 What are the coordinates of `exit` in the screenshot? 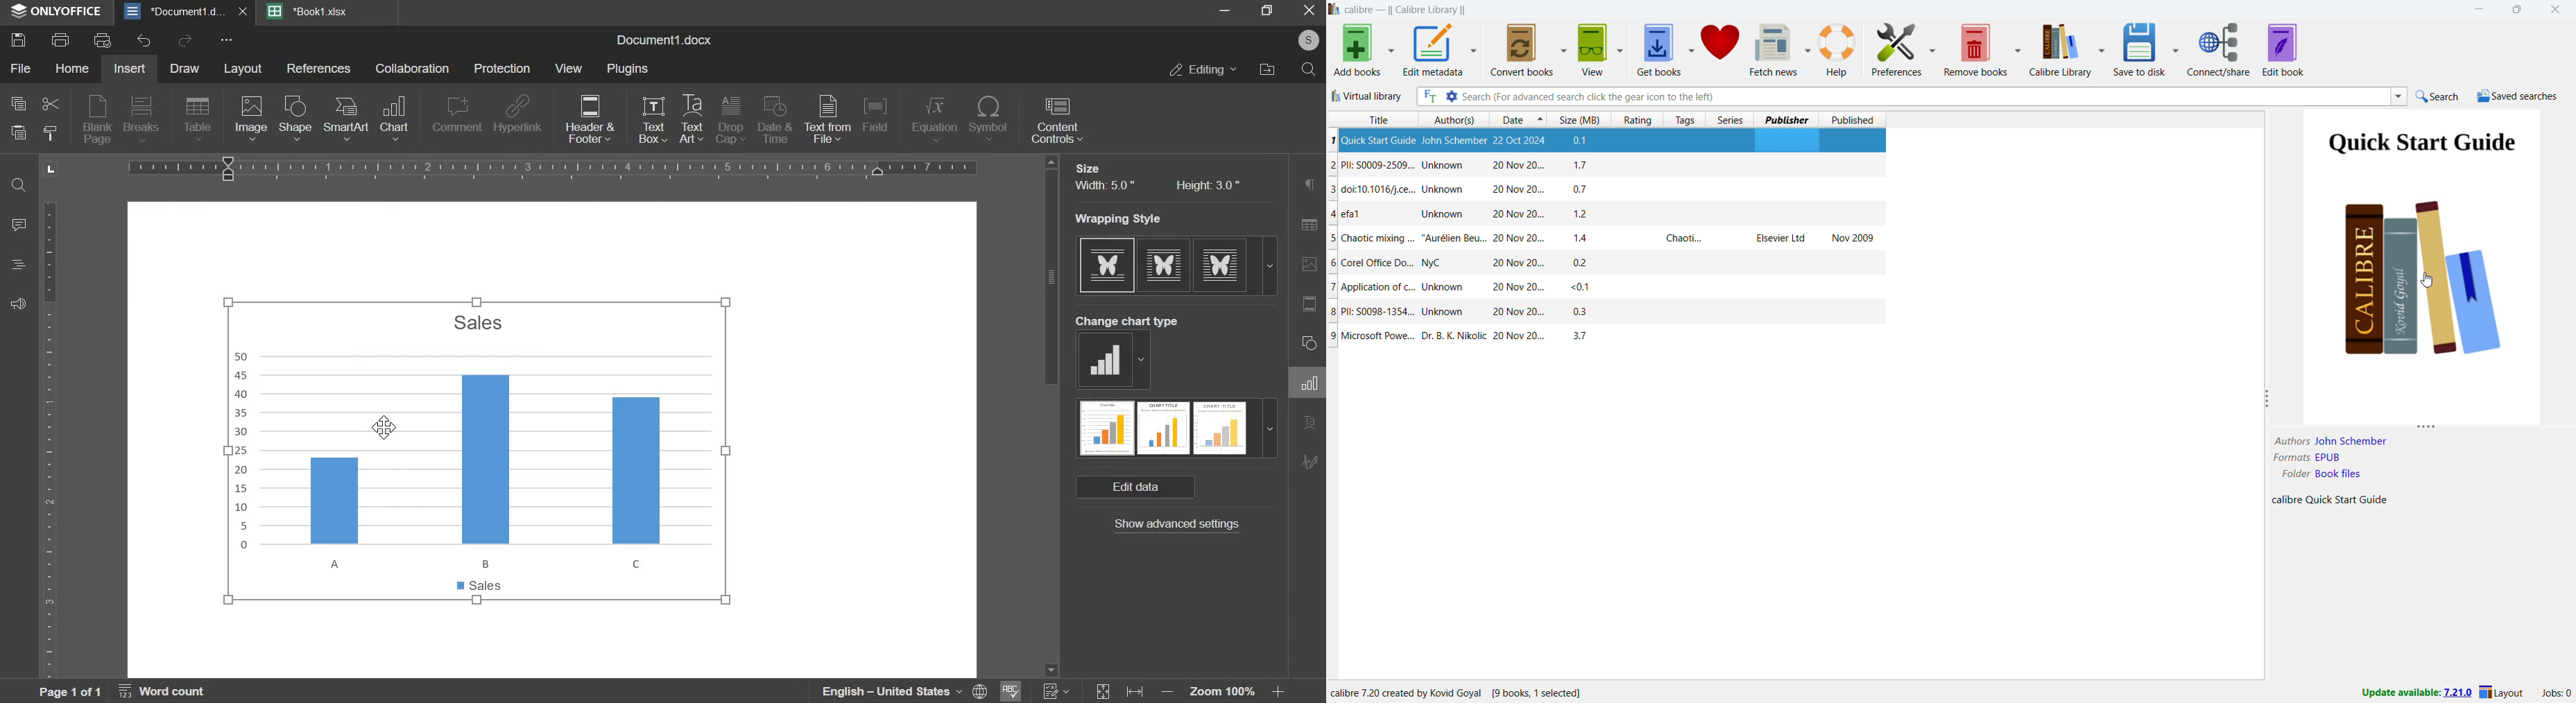 It's located at (1310, 12).